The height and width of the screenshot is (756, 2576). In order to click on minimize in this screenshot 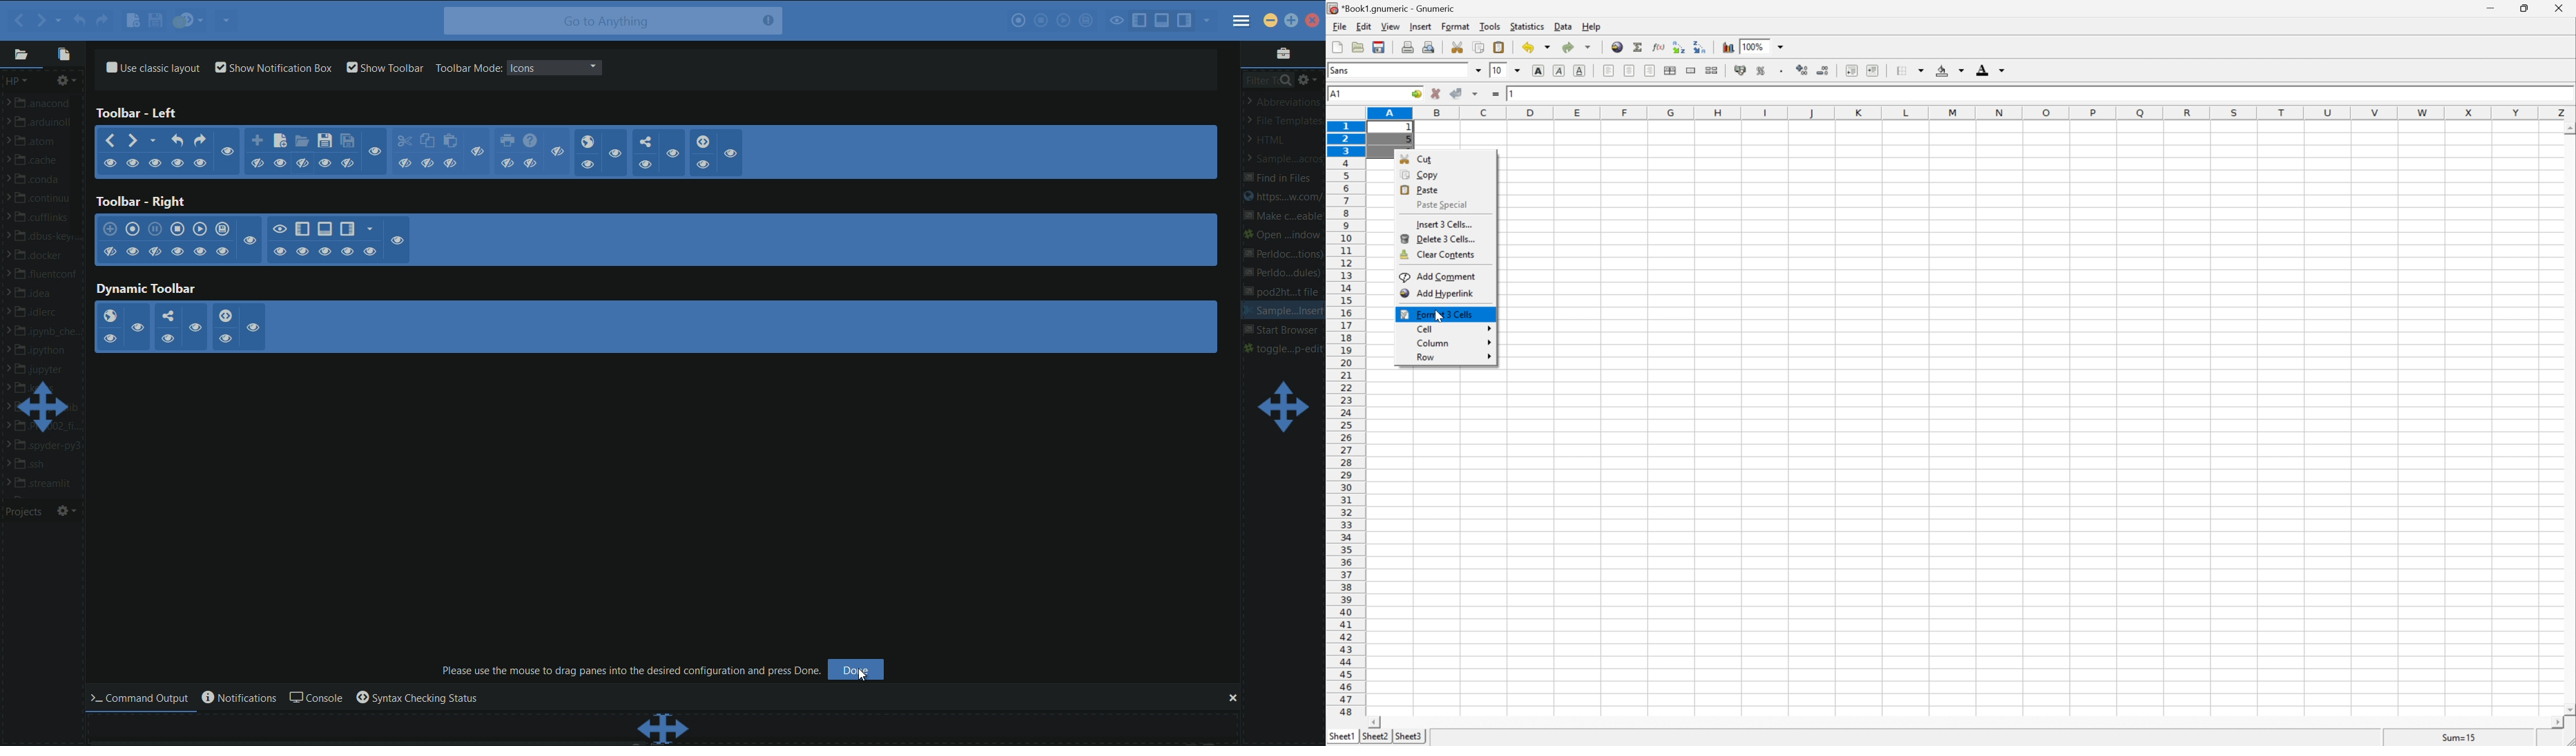, I will do `click(1269, 20)`.